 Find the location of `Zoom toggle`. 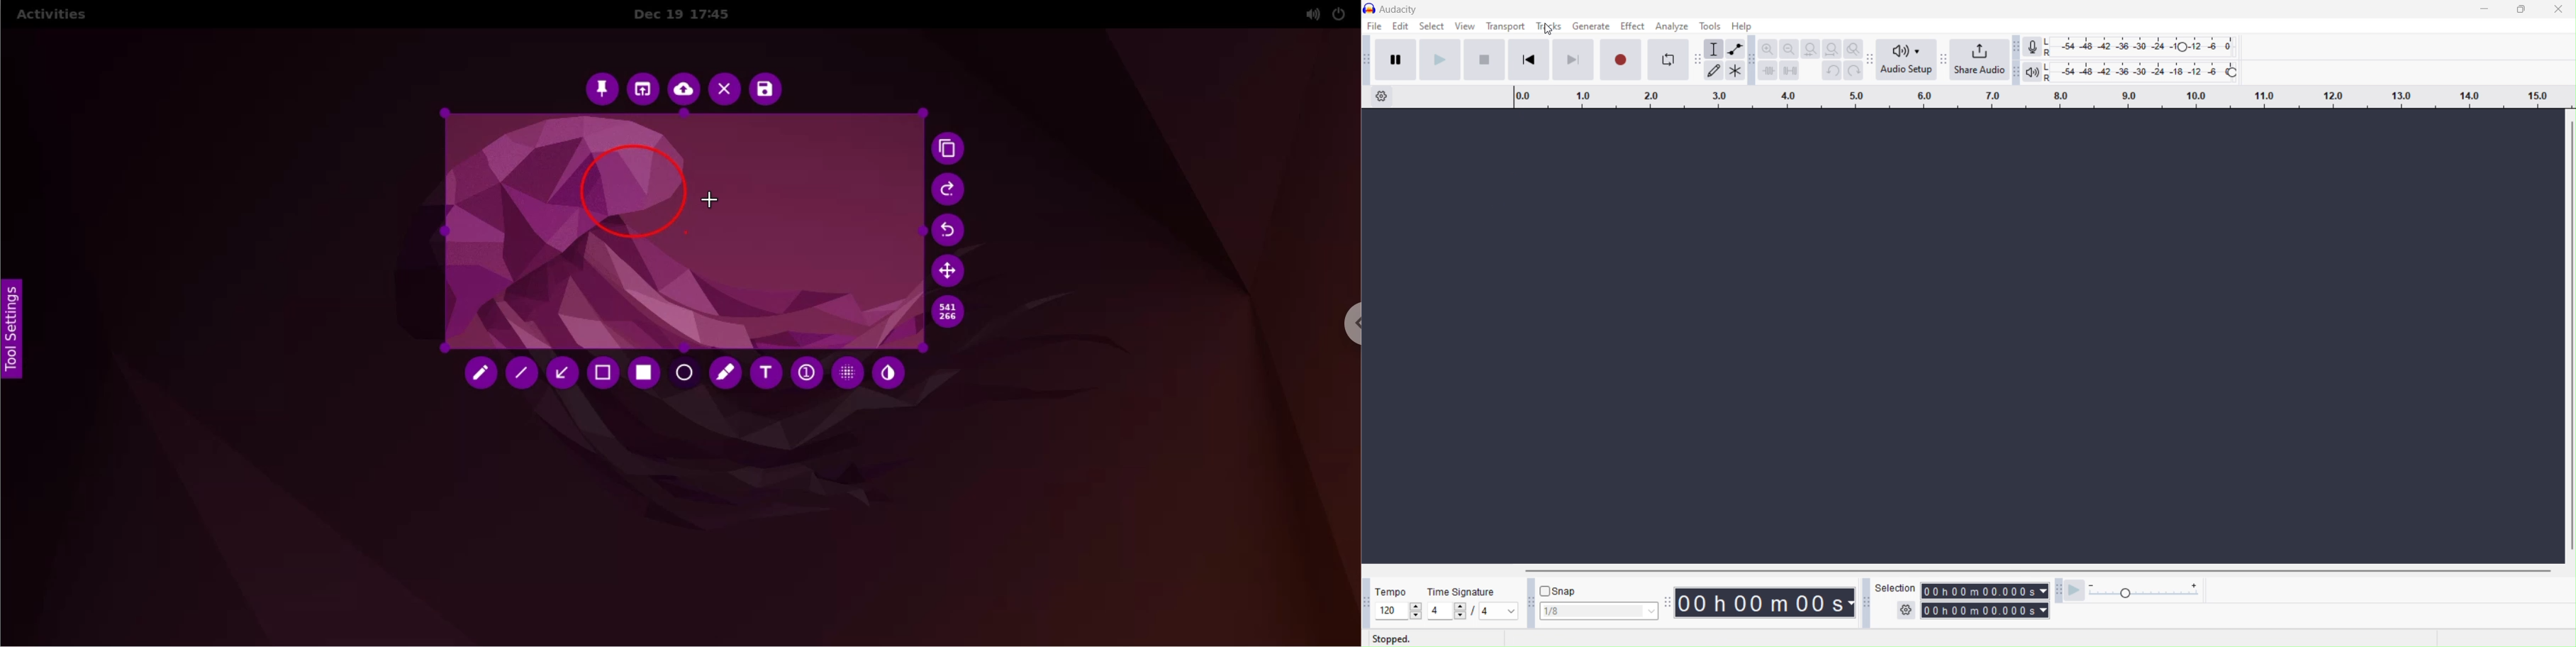

Zoom toggle is located at coordinates (1854, 49).